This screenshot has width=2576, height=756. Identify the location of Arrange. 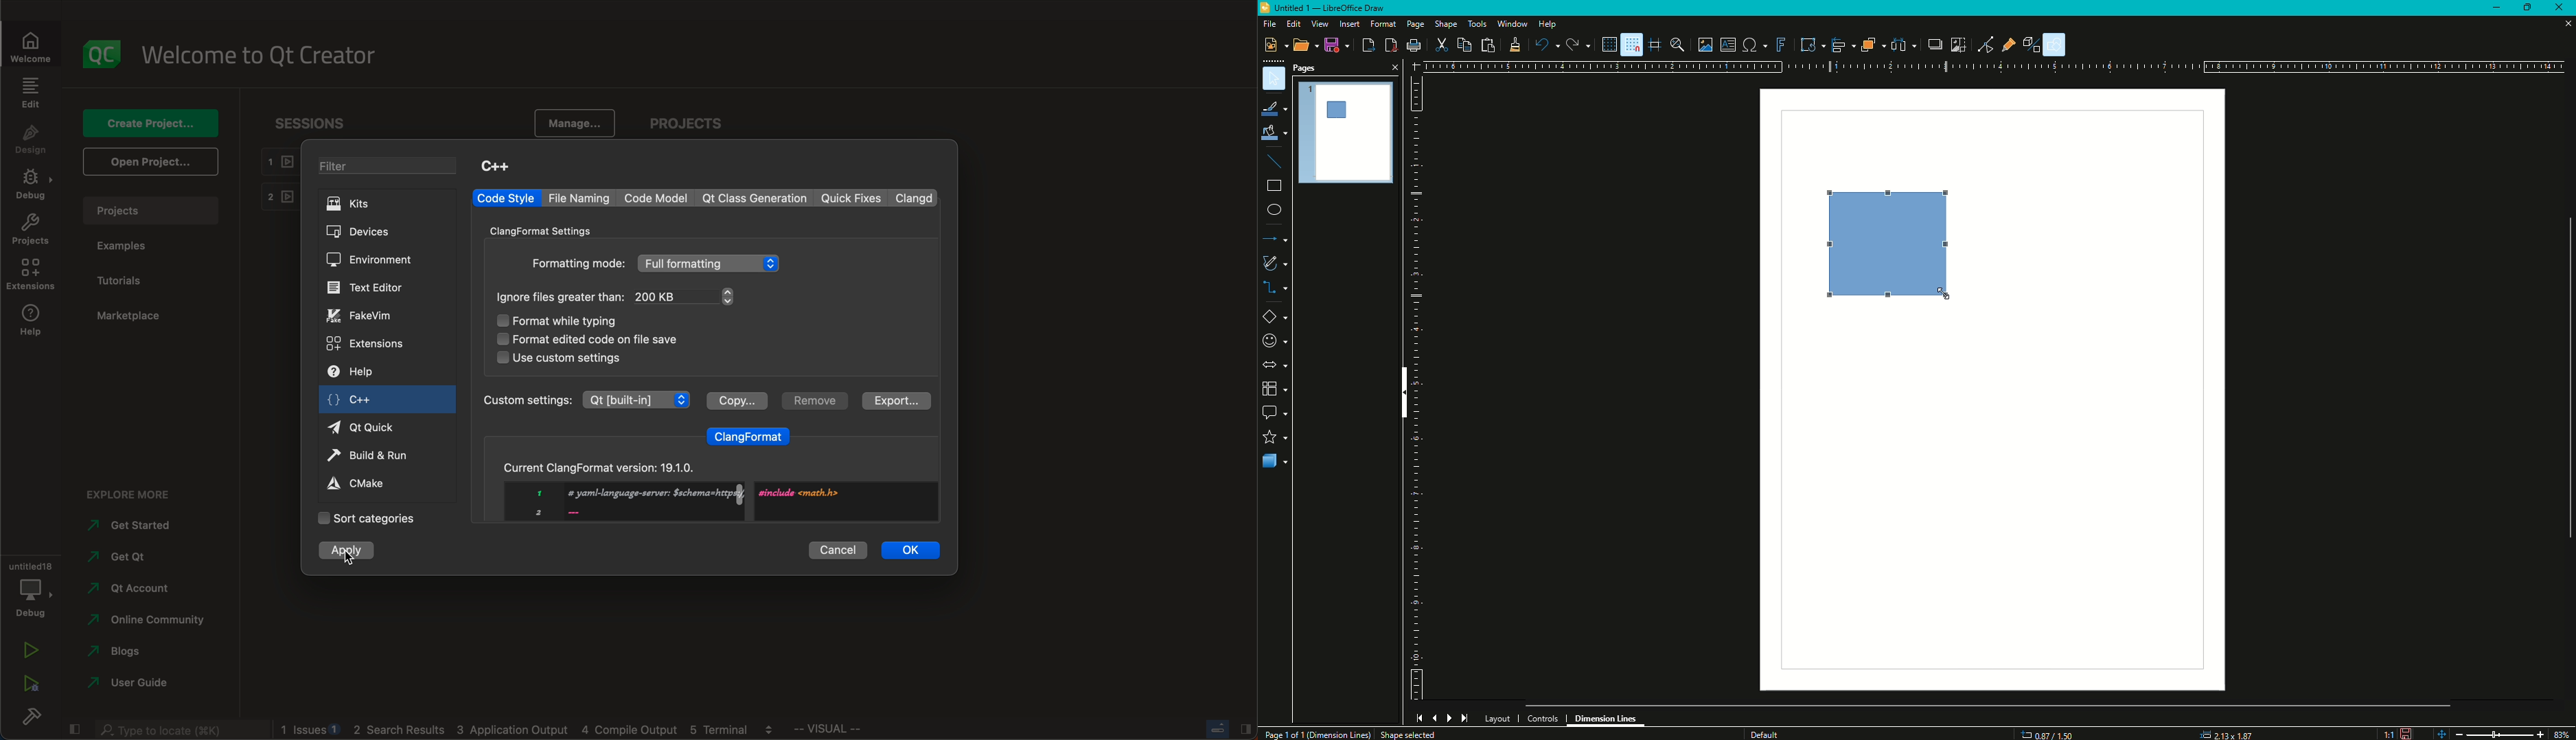
(1872, 45).